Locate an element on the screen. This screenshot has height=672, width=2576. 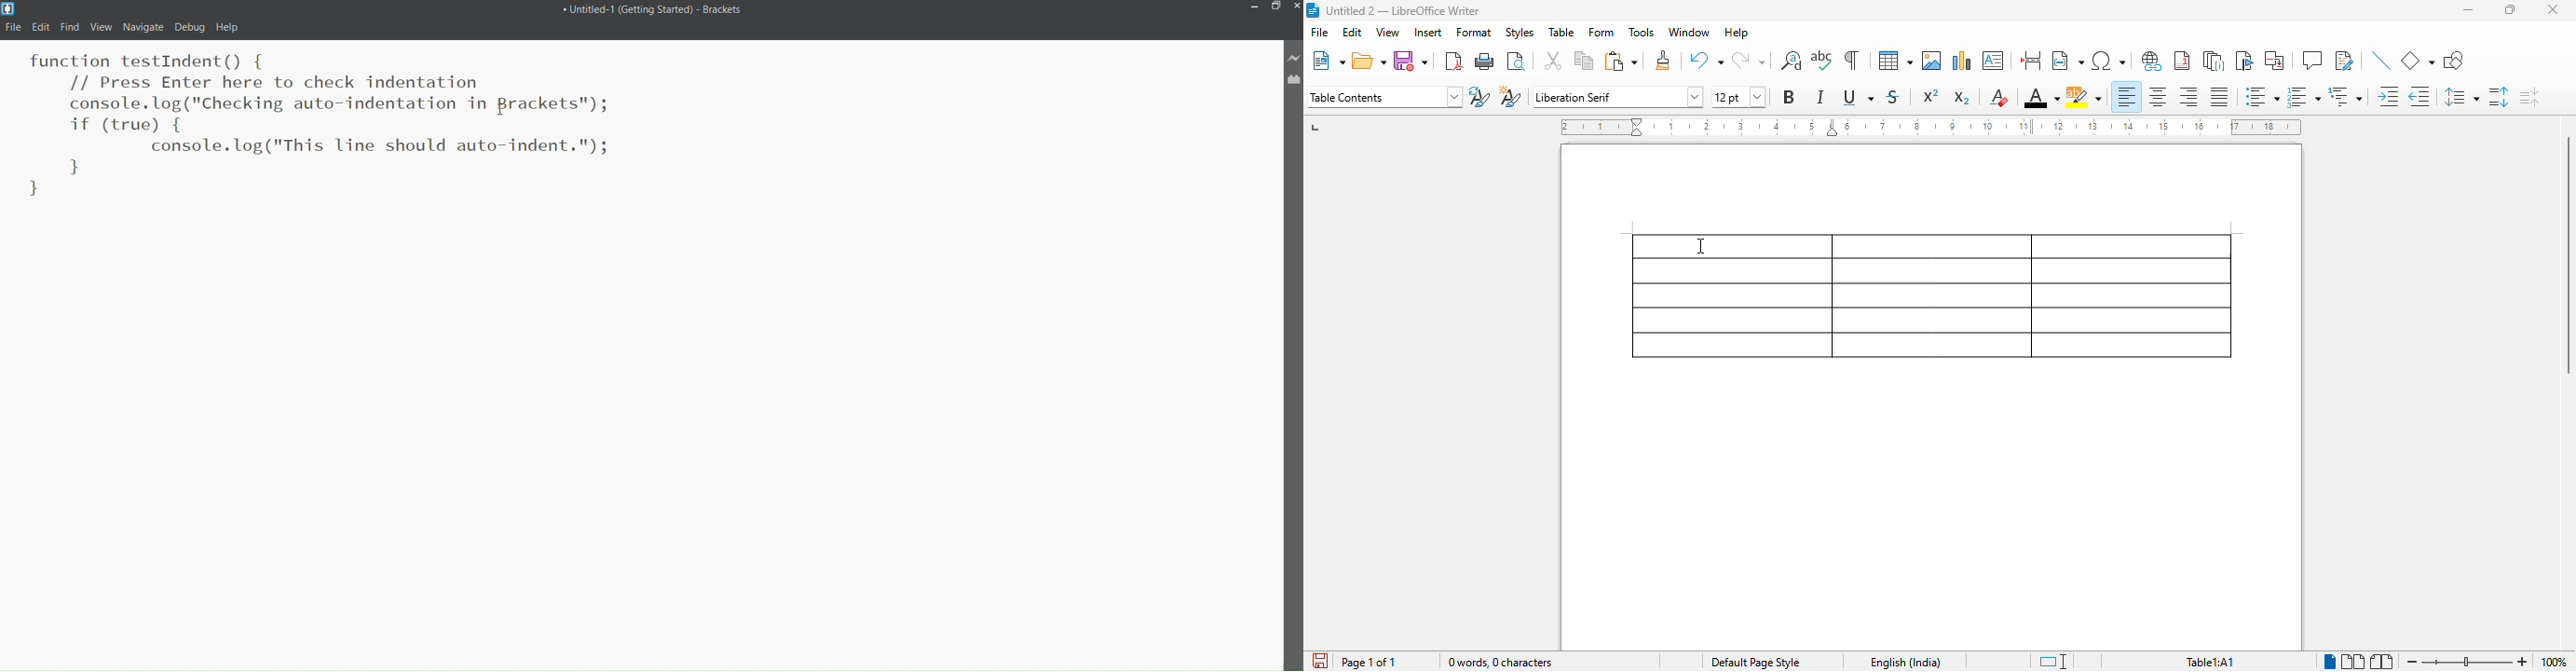
superscript is located at coordinates (1931, 95).